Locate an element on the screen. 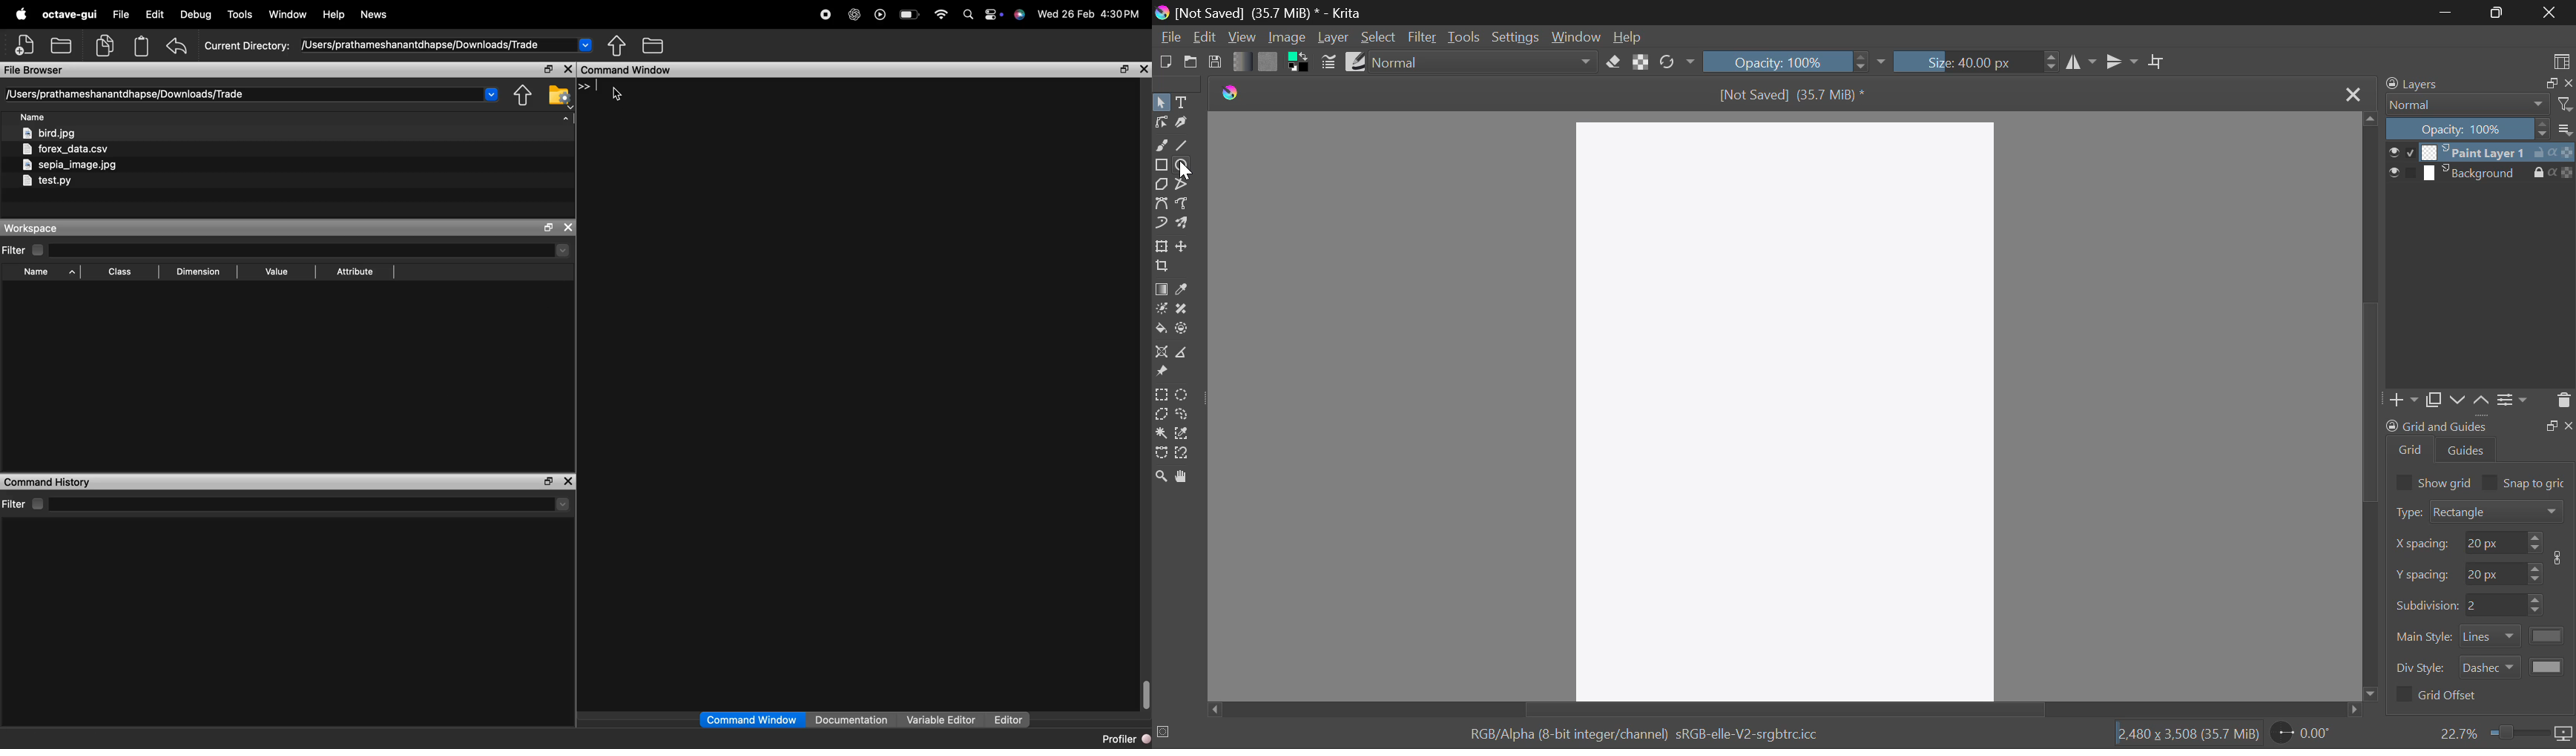 The width and height of the screenshot is (2576, 756). Similar Color Selection is located at coordinates (1182, 435).